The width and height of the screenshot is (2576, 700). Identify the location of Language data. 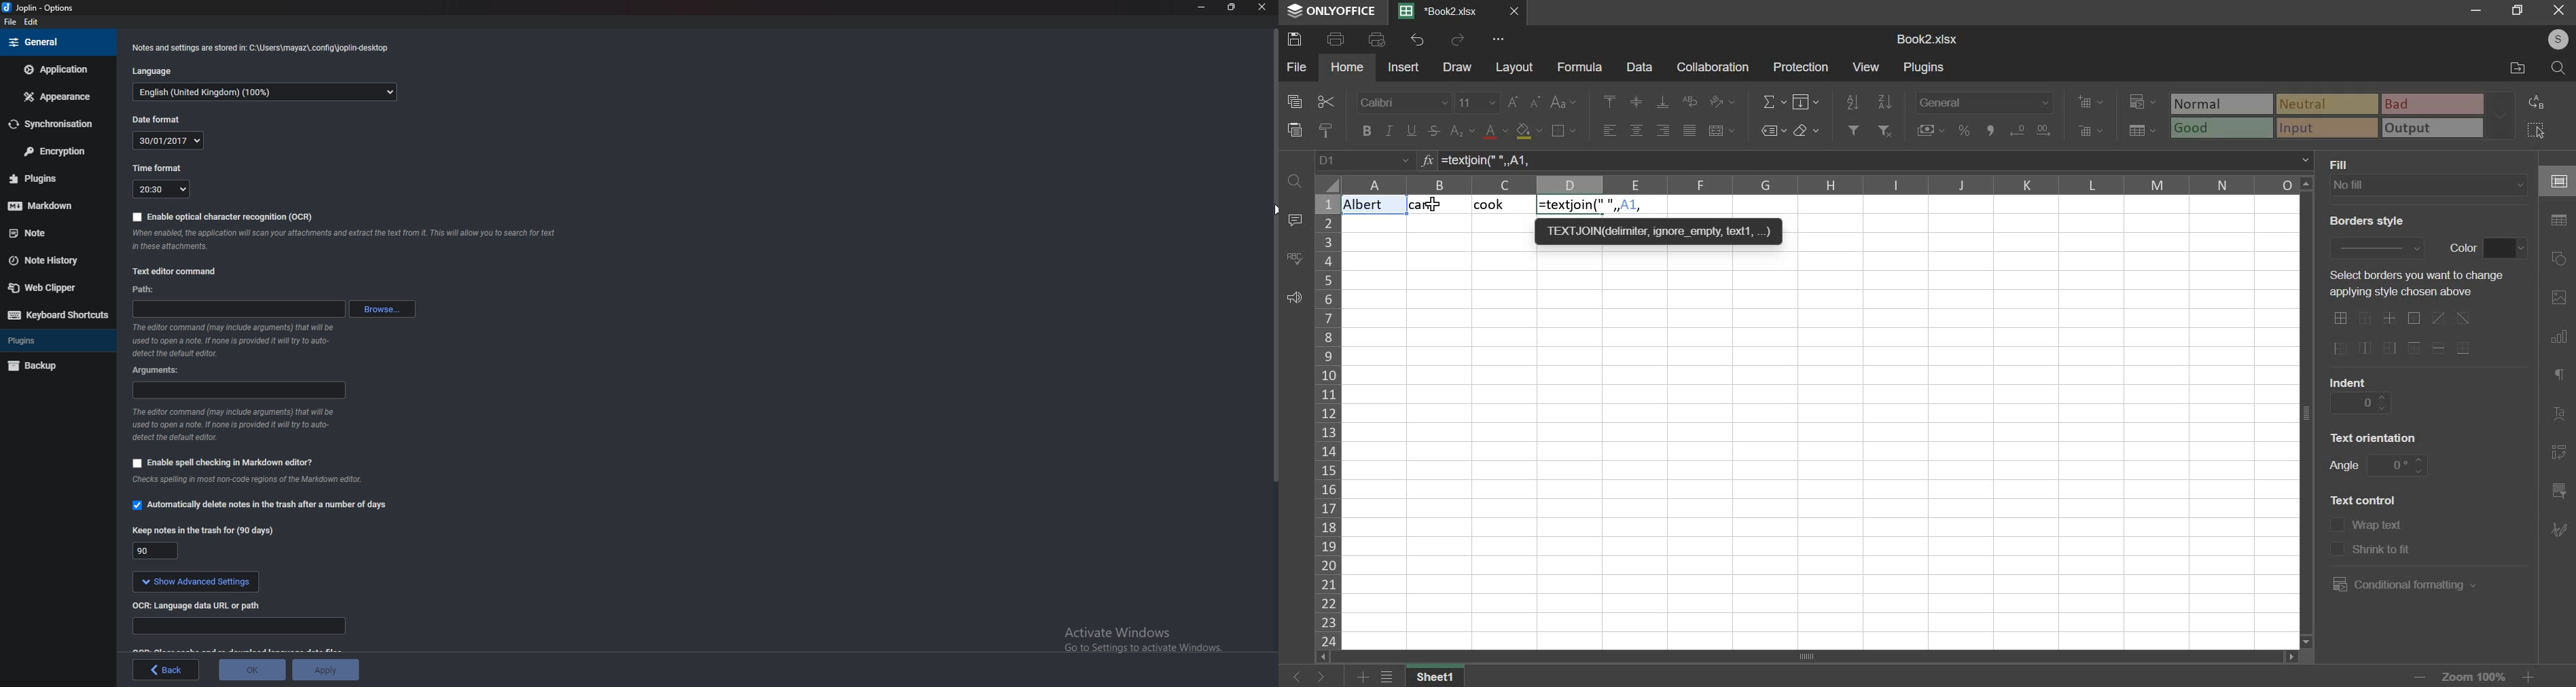
(236, 626).